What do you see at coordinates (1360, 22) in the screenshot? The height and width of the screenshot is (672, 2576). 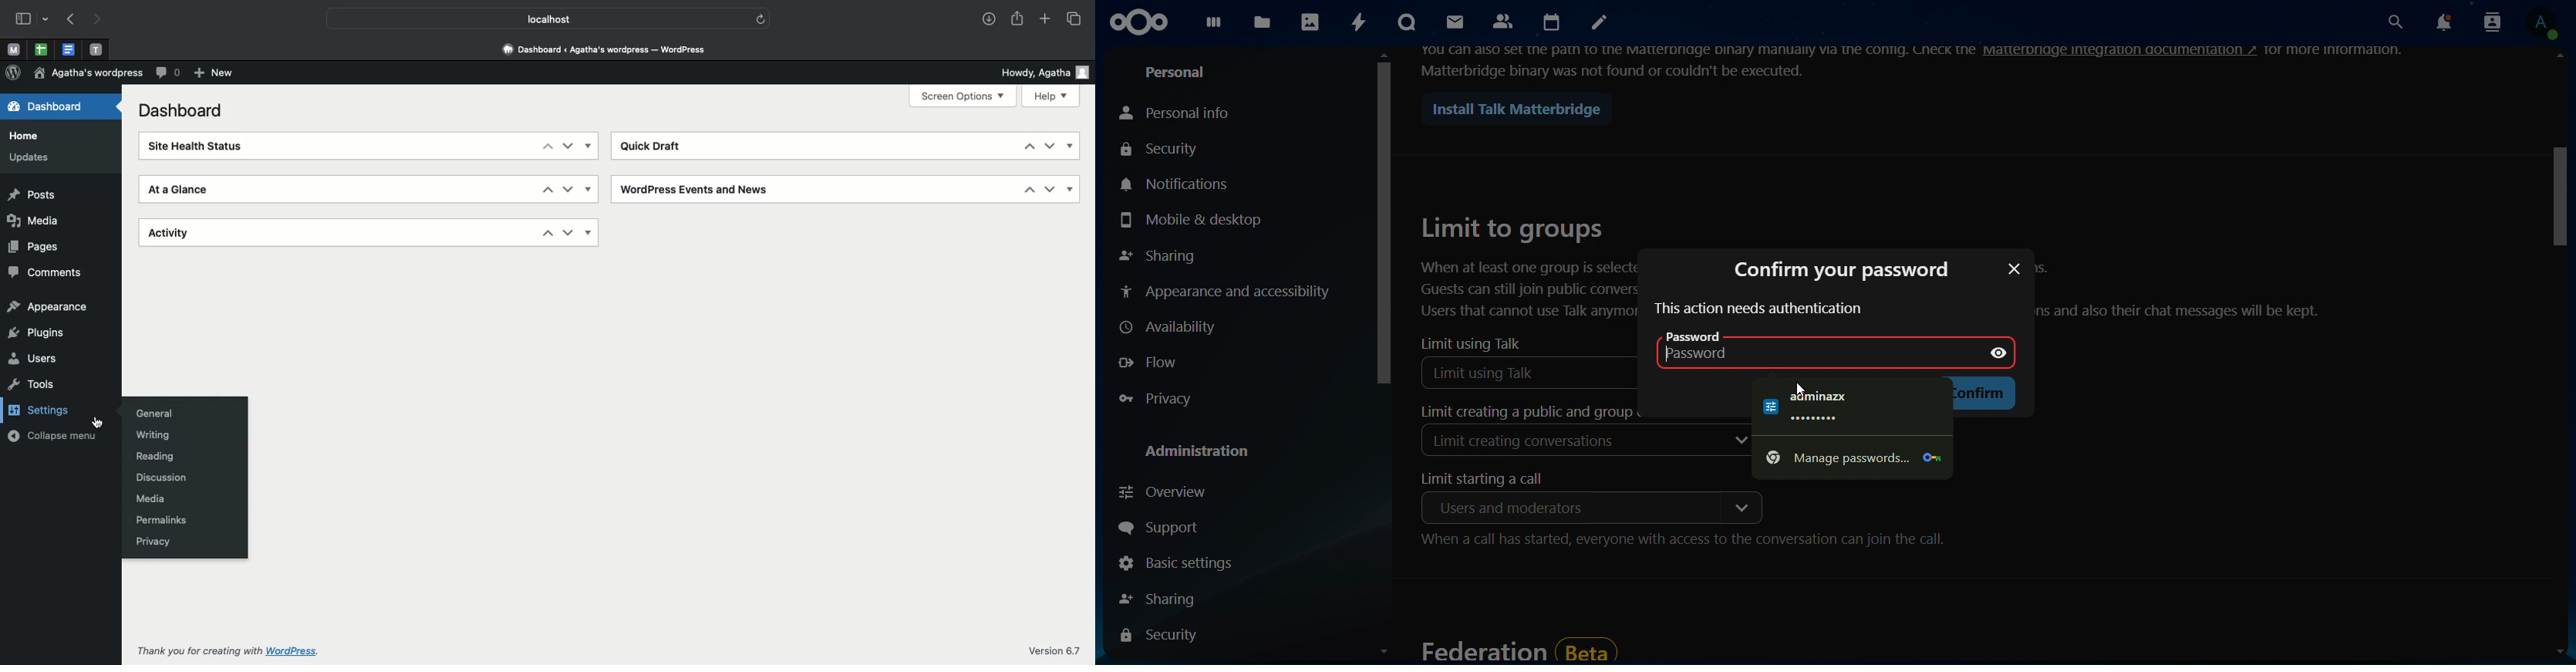 I see `activity` at bounding box center [1360, 22].